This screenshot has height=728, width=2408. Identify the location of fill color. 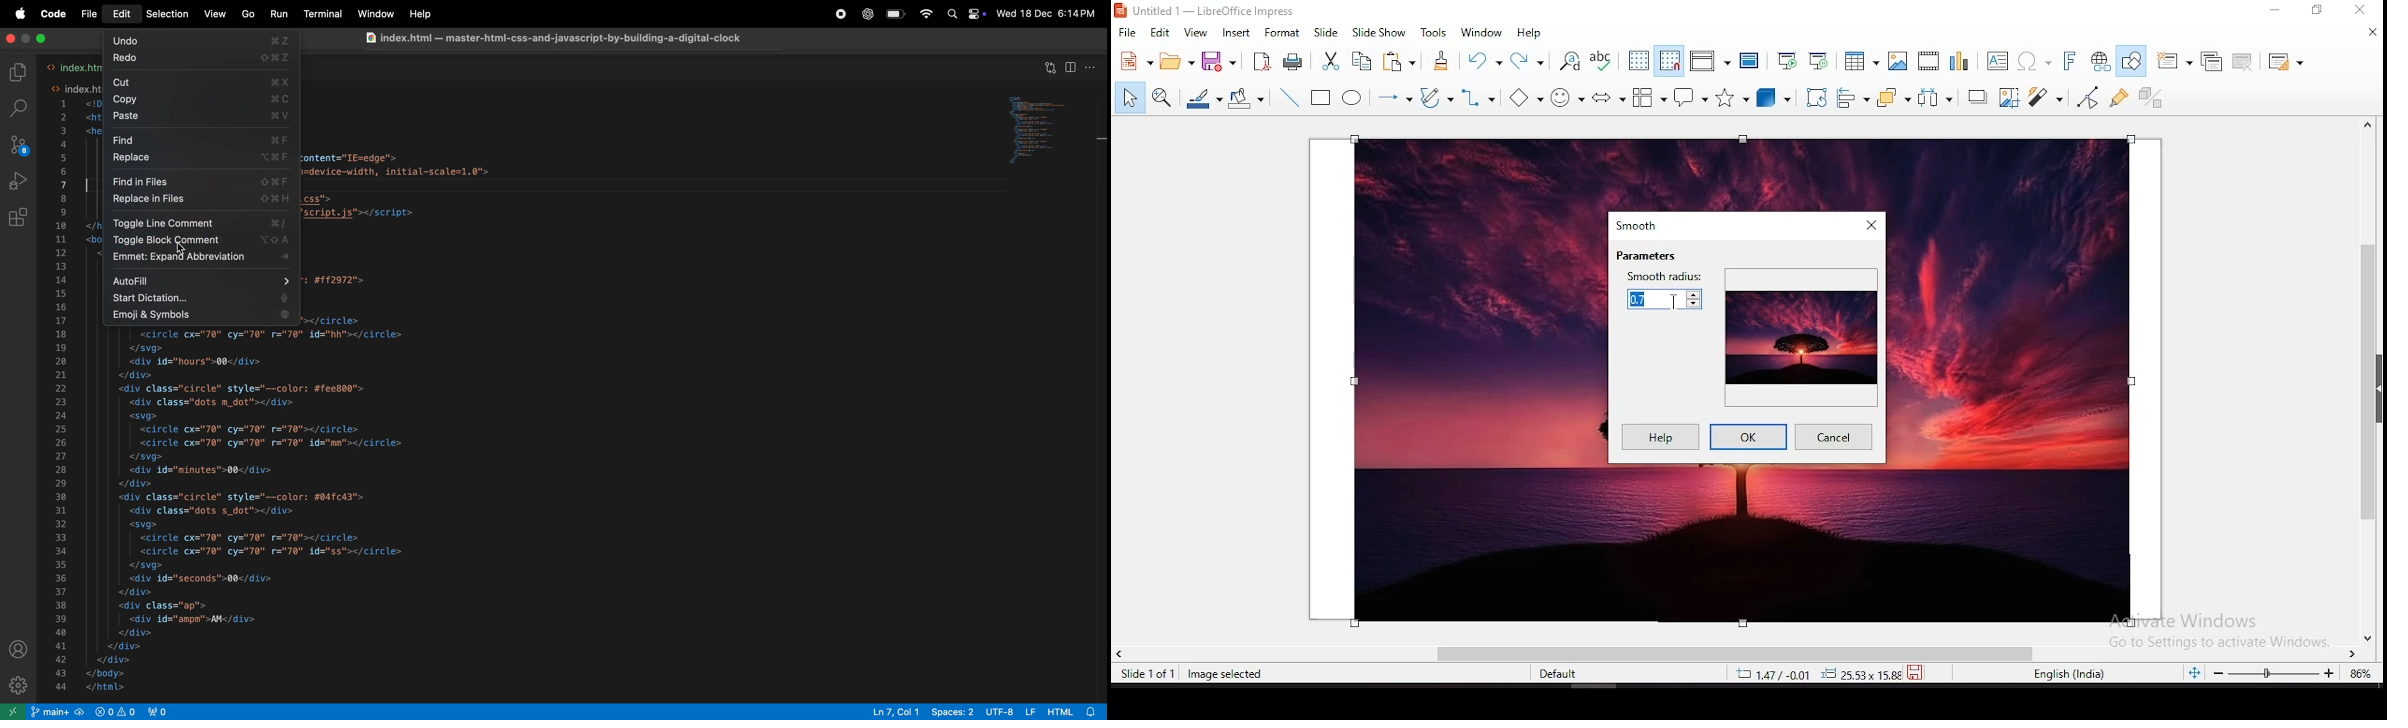
(1246, 97).